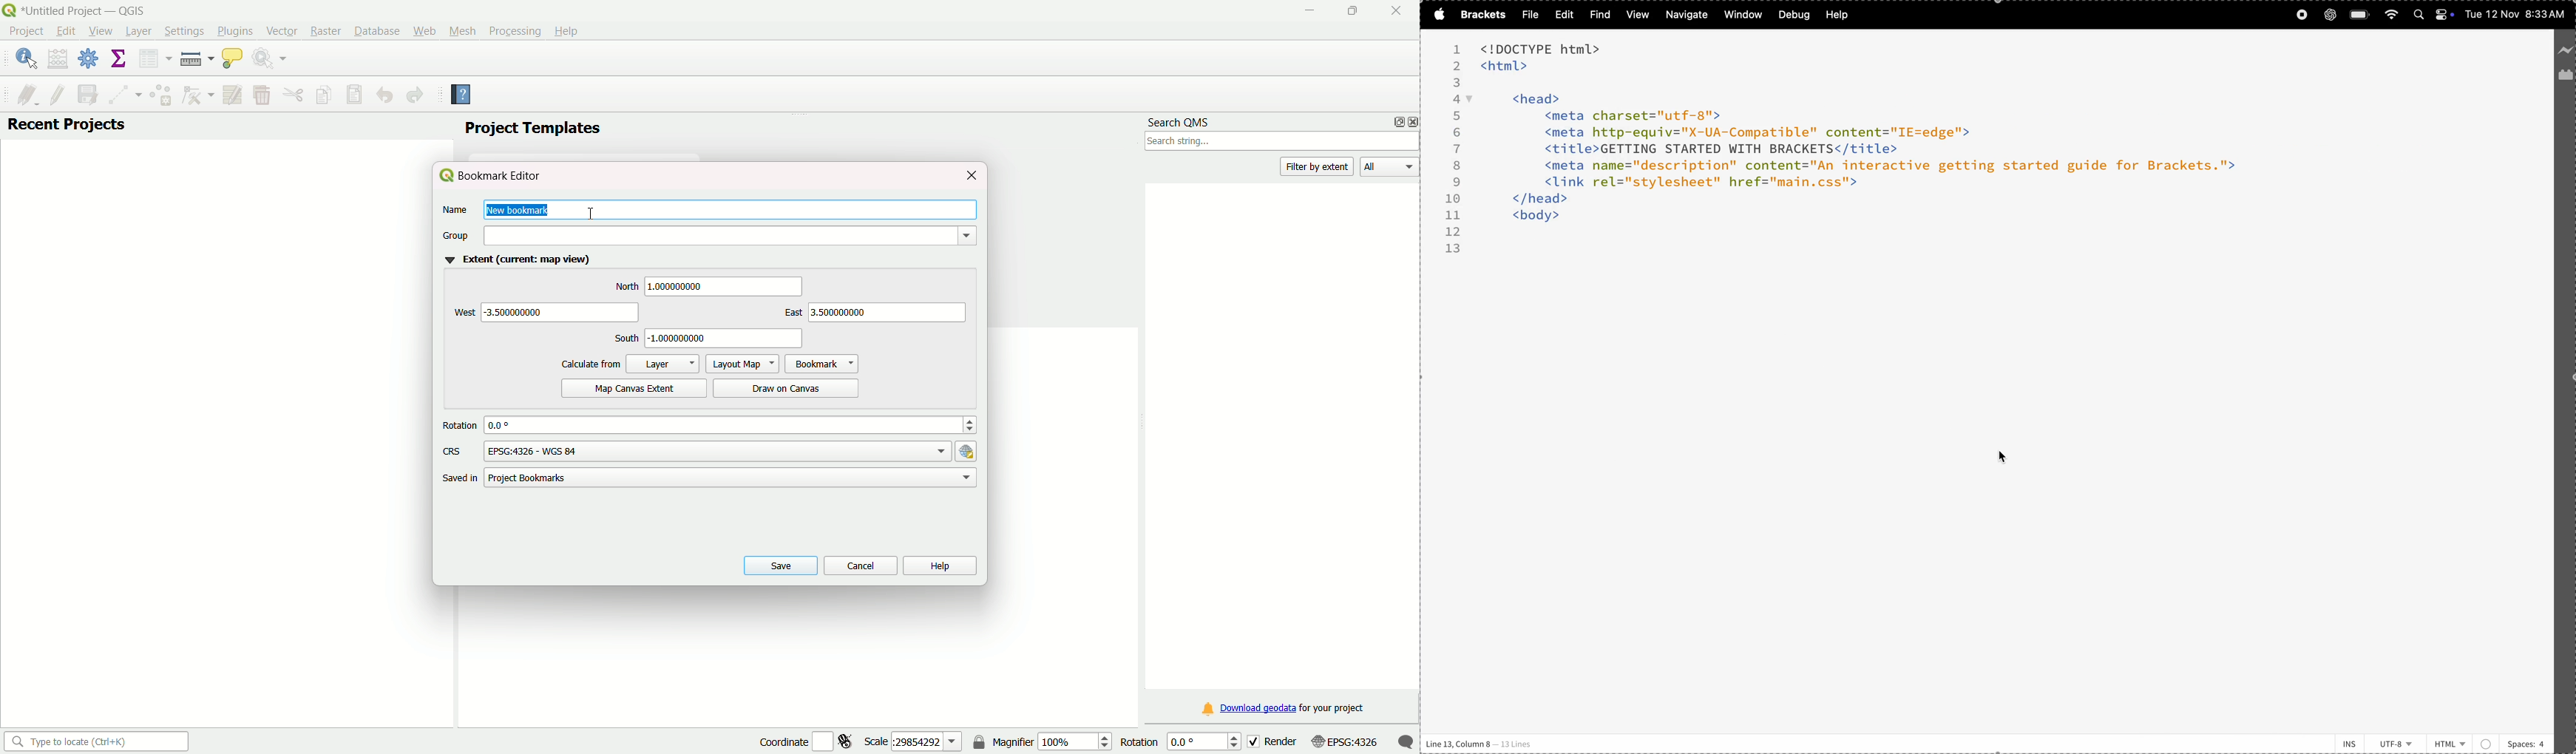 The height and width of the screenshot is (756, 2576). What do you see at coordinates (89, 61) in the screenshot?
I see `toolbox` at bounding box center [89, 61].